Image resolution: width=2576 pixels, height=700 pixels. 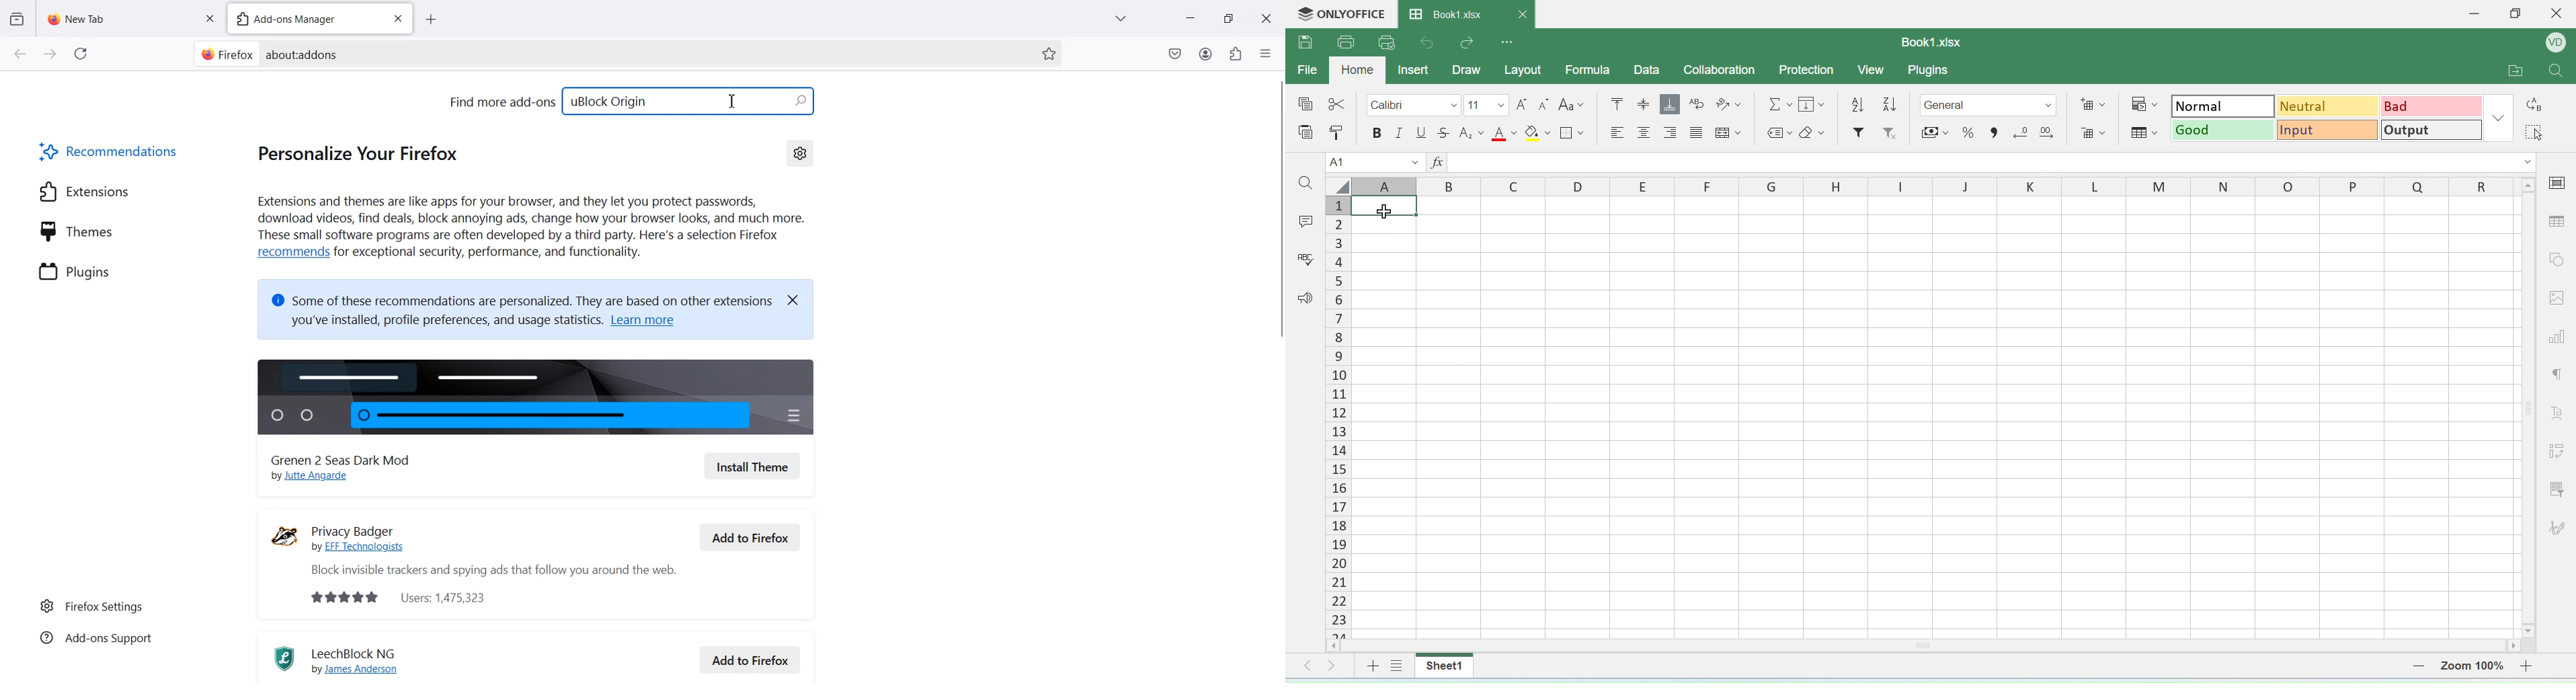 What do you see at coordinates (285, 536) in the screenshot?
I see `Logo` at bounding box center [285, 536].